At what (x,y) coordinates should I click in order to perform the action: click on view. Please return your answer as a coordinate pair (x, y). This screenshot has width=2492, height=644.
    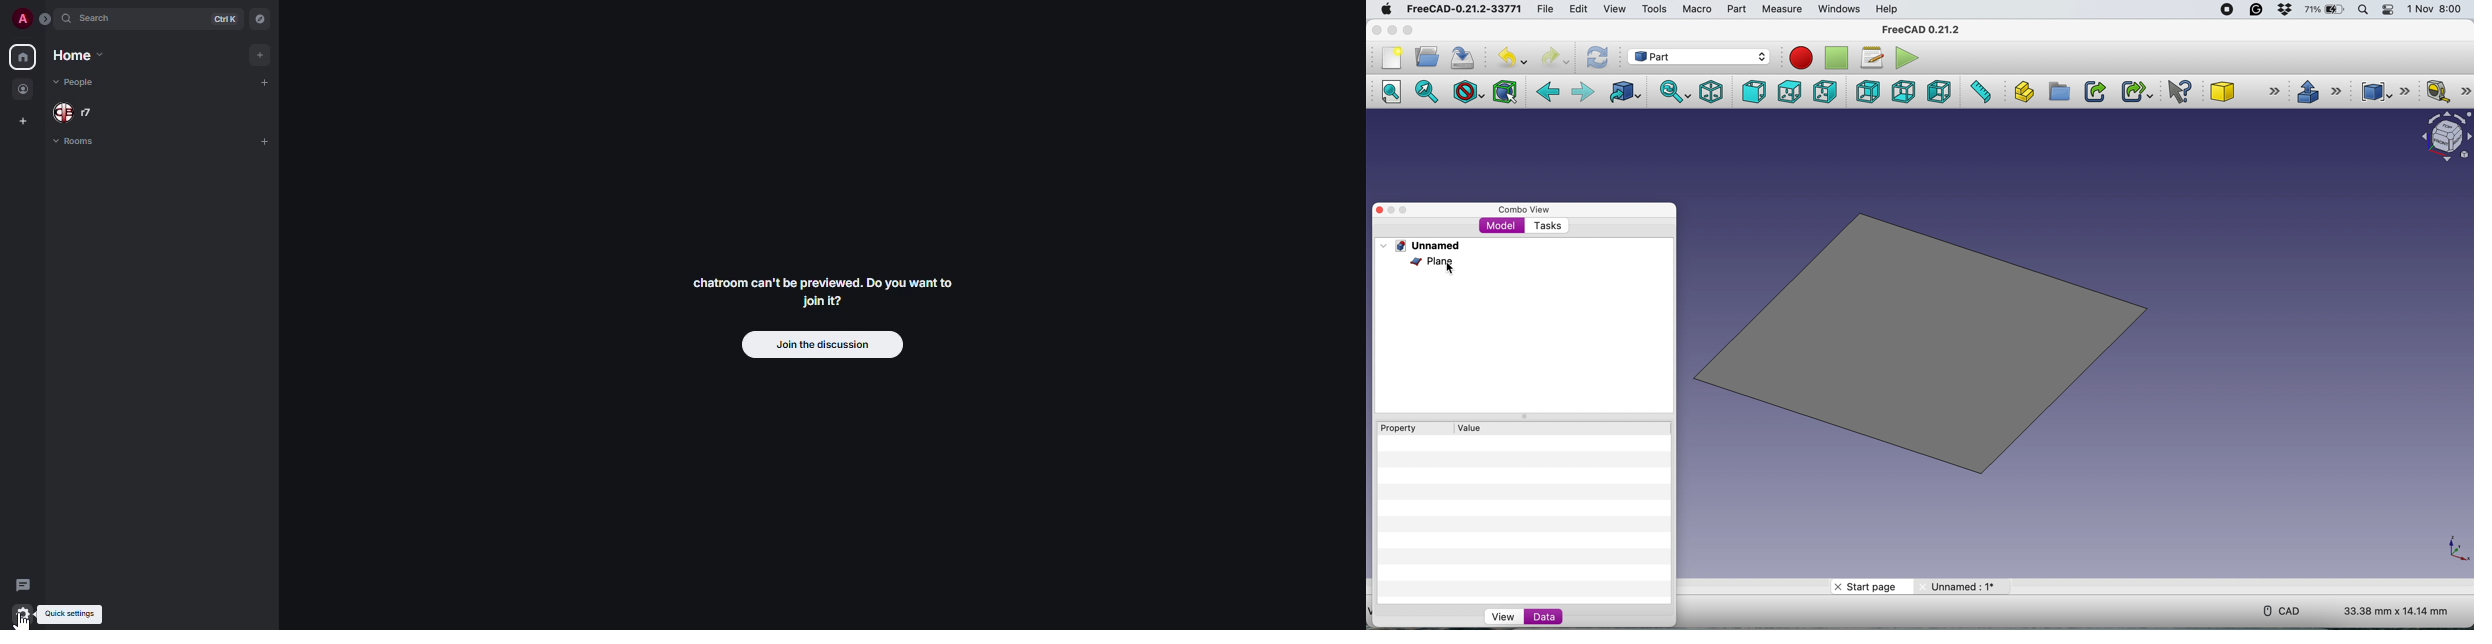
    Looking at the image, I should click on (1615, 10).